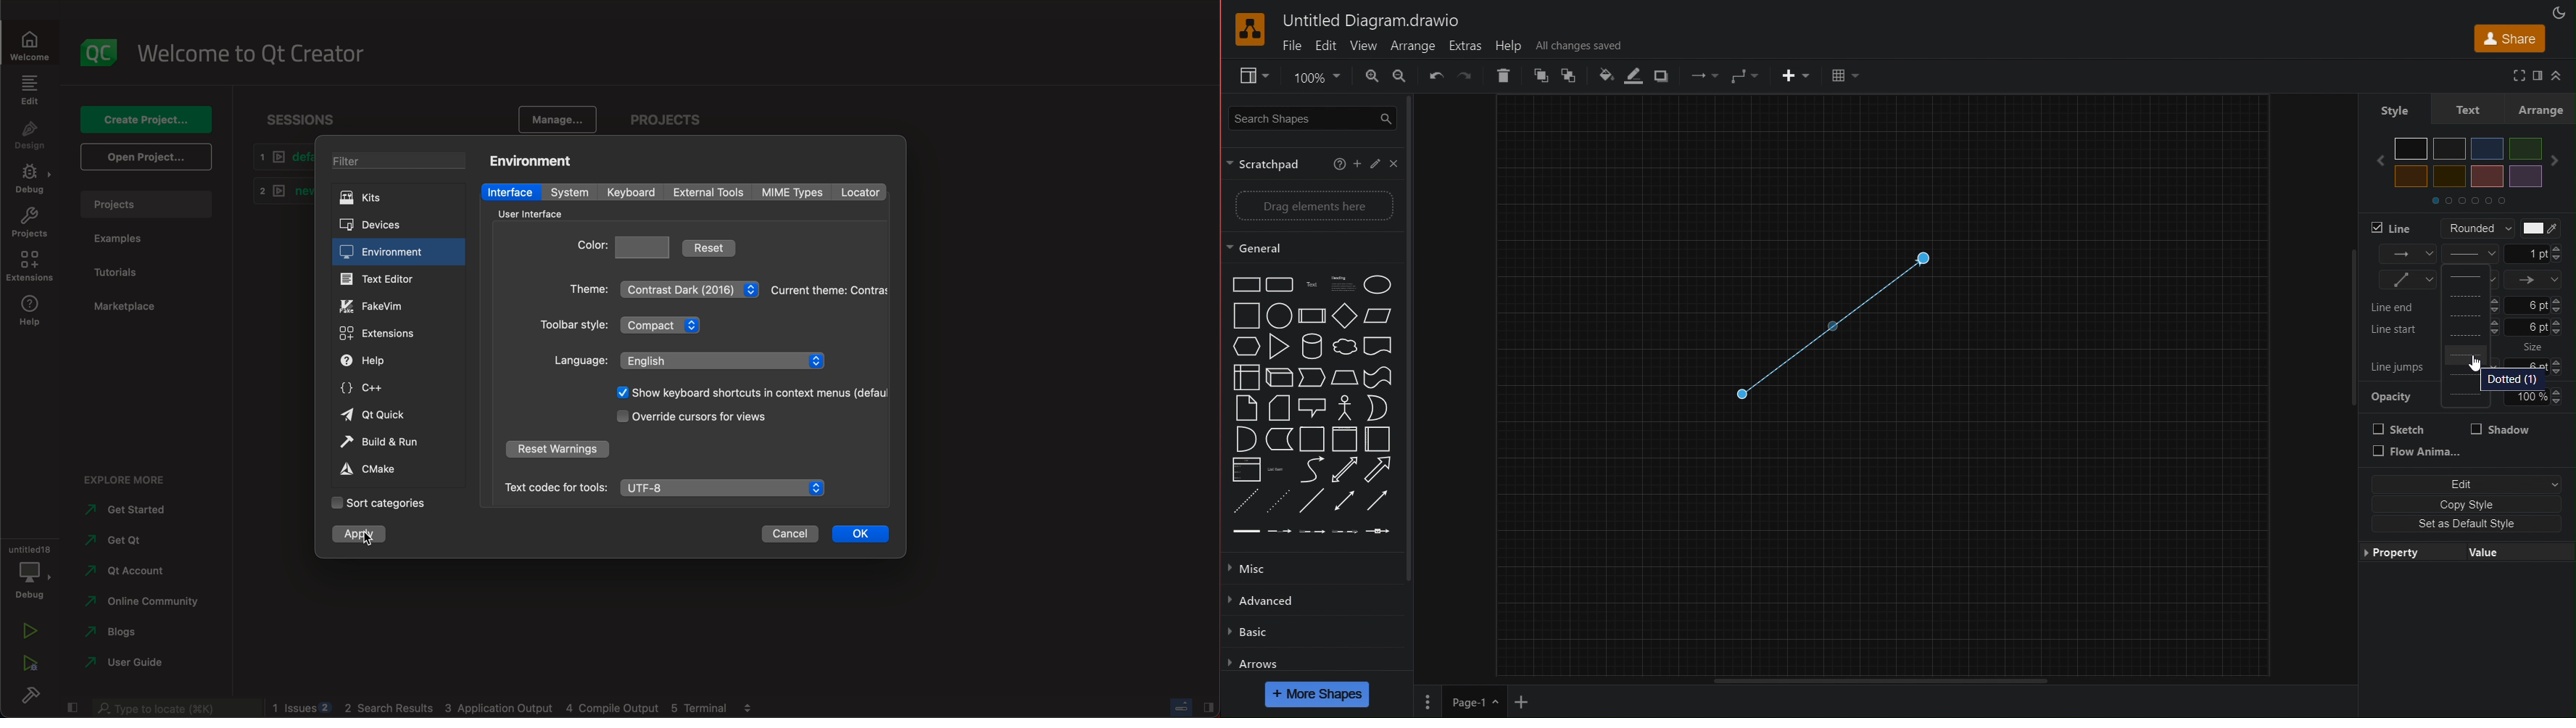 The width and height of the screenshot is (2576, 728). What do you see at coordinates (2393, 110) in the screenshot?
I see `Style` at bounding box center [2393, 110].